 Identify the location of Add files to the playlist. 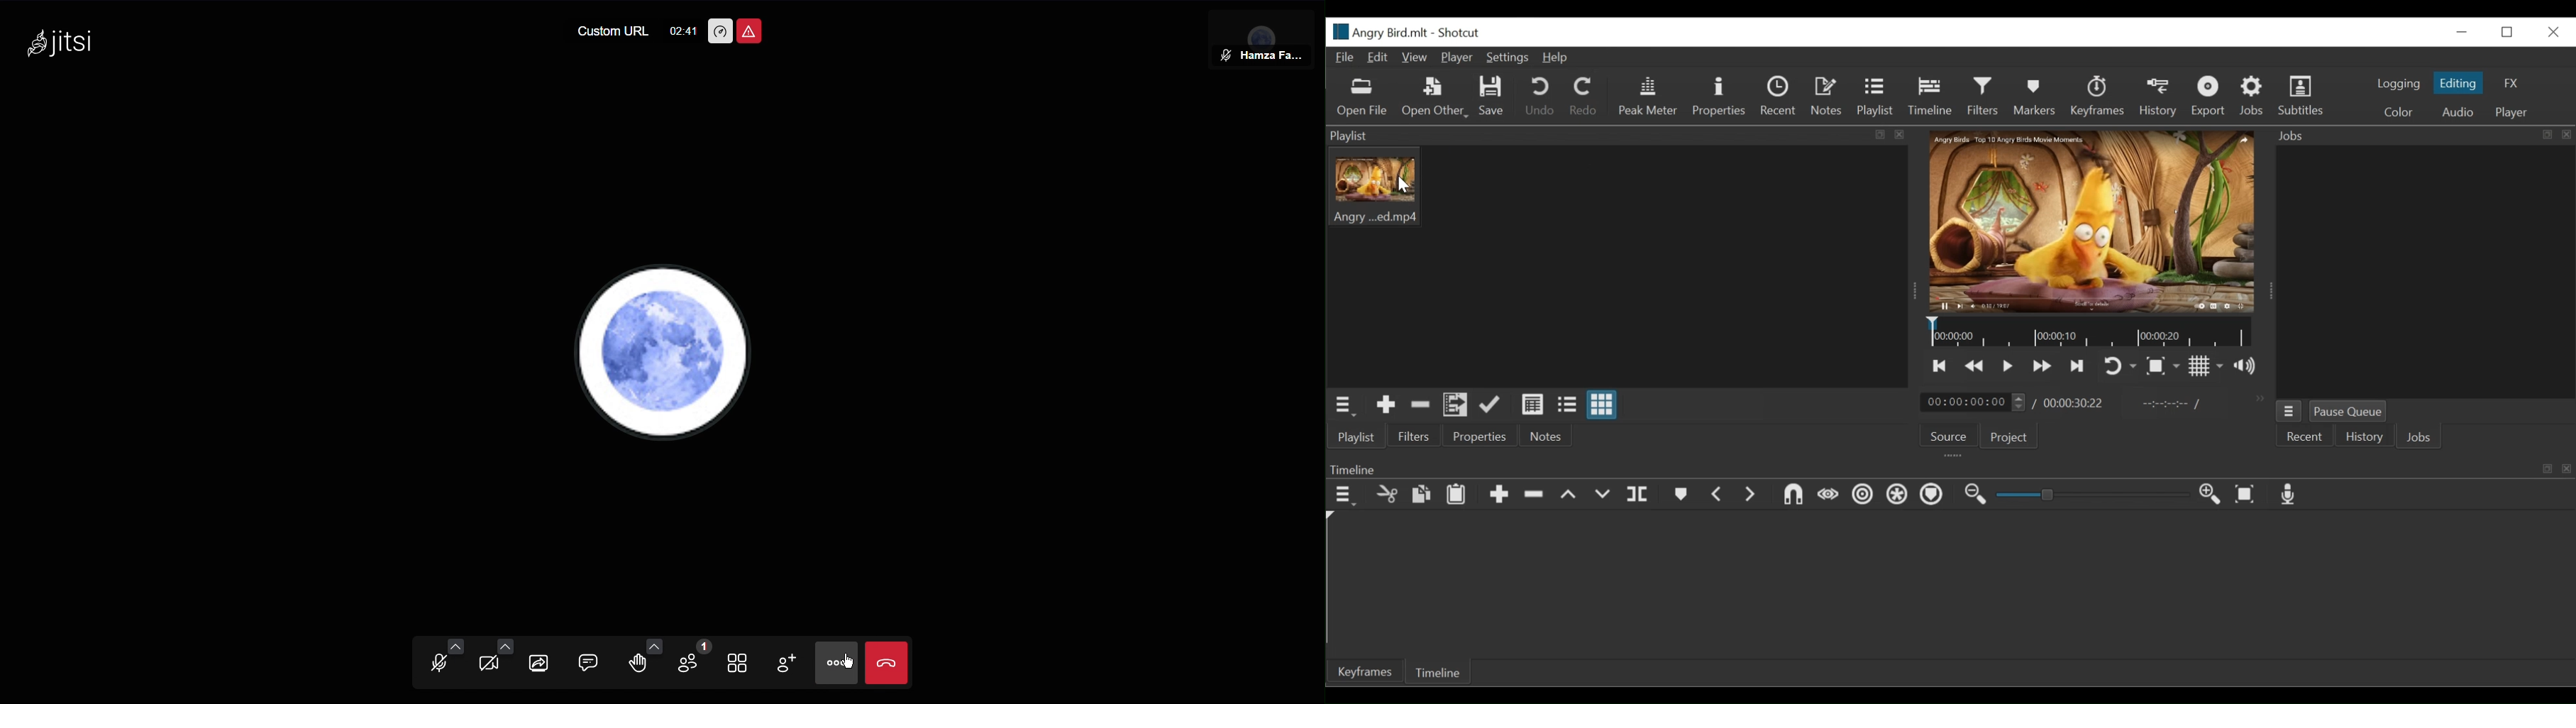
(1456, 405).